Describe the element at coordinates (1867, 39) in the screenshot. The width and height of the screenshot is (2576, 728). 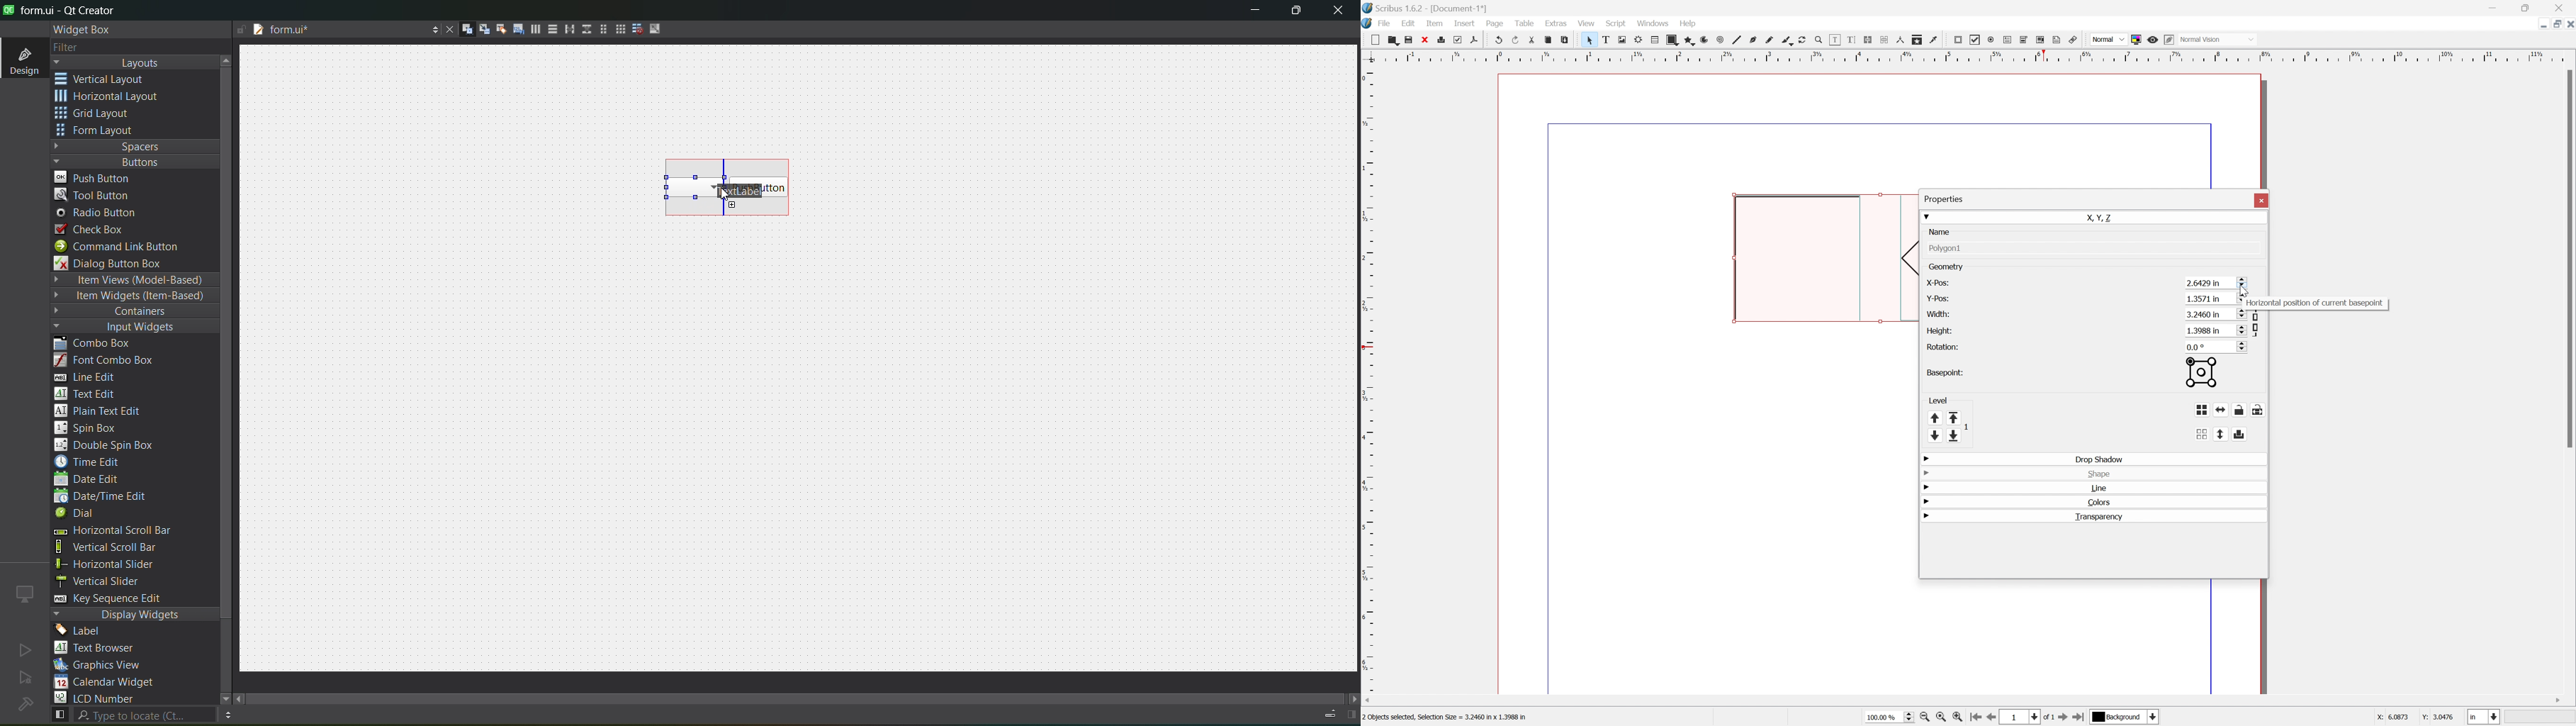
I see `link text frames` at that location.